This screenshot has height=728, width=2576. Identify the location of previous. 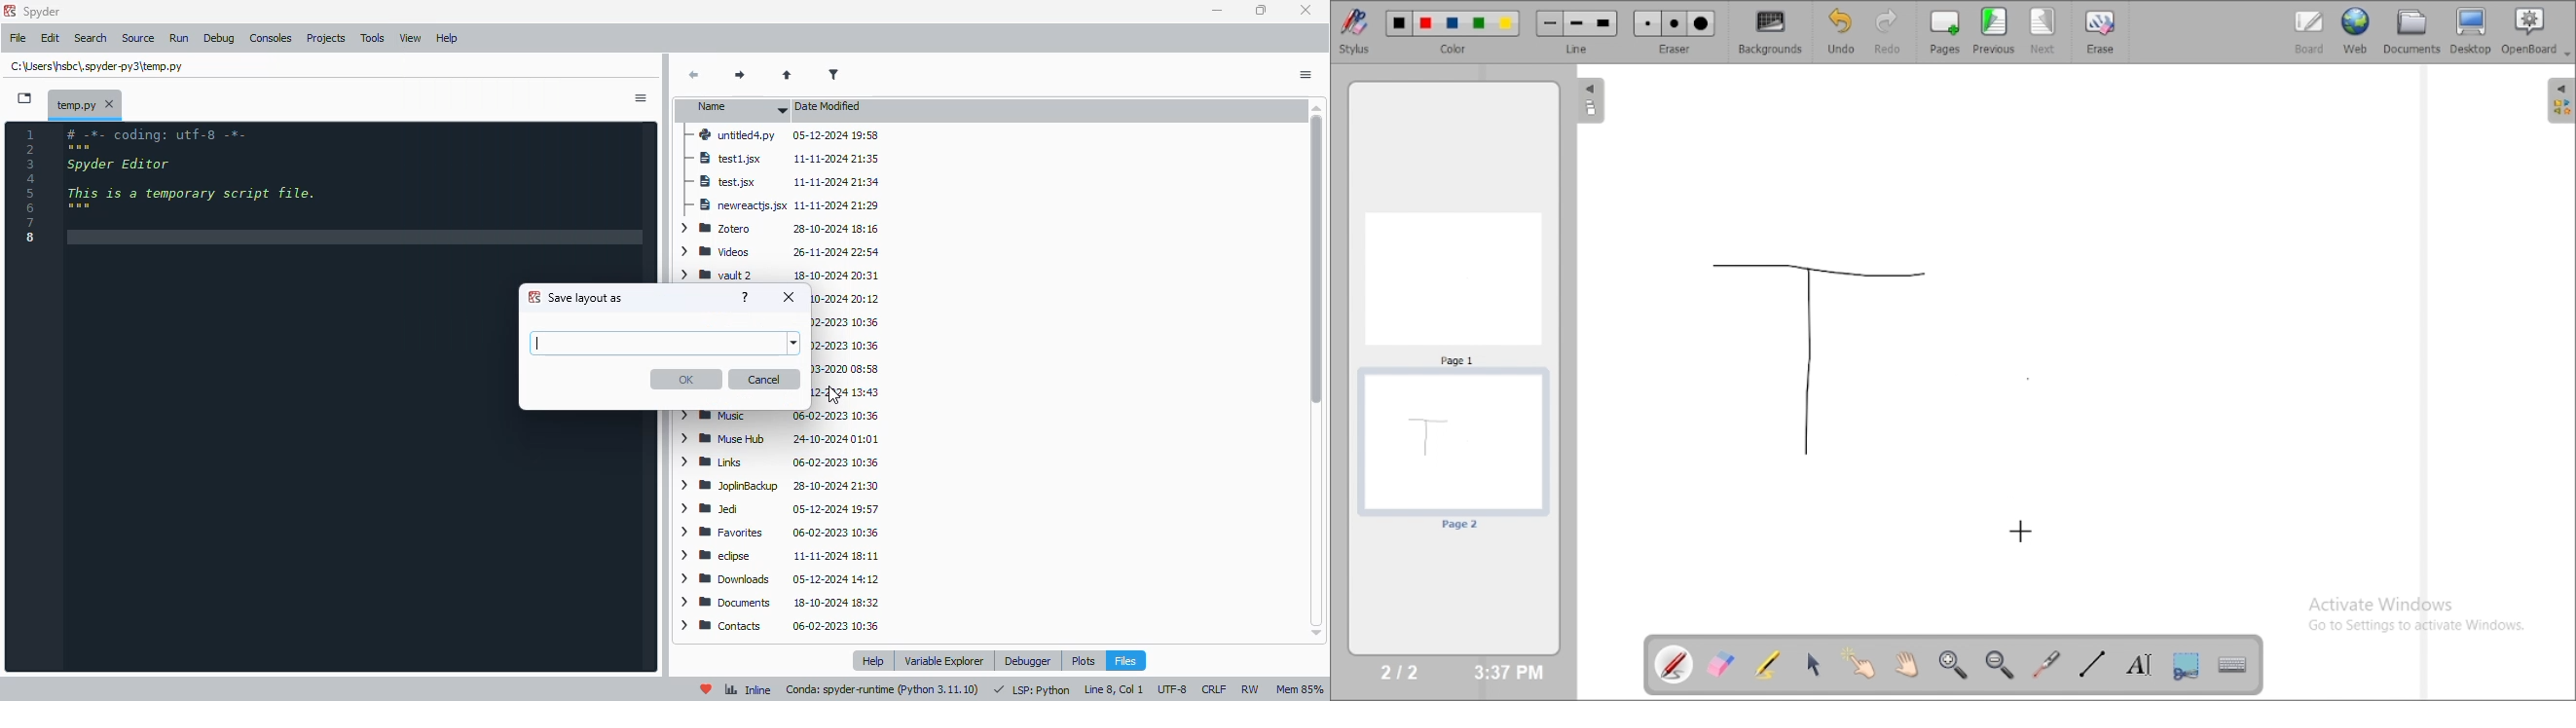
(1994, 30).